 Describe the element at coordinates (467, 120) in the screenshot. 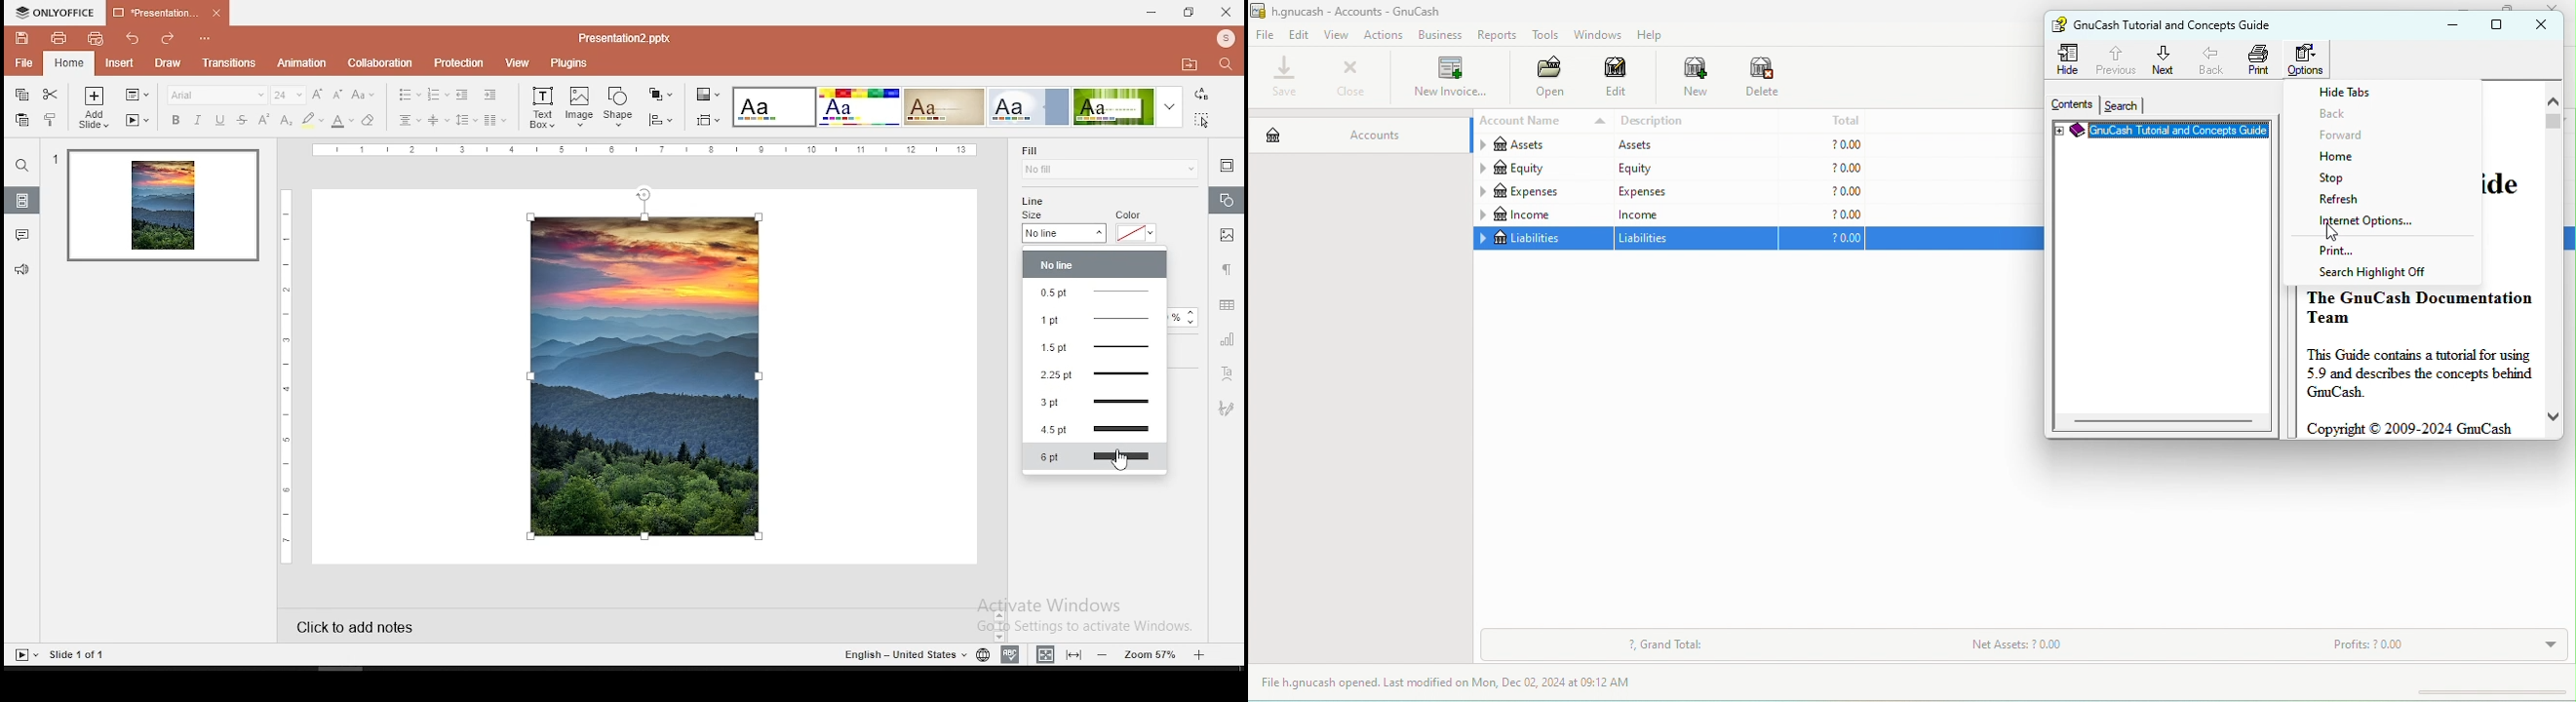

I see `spacing` at that location.